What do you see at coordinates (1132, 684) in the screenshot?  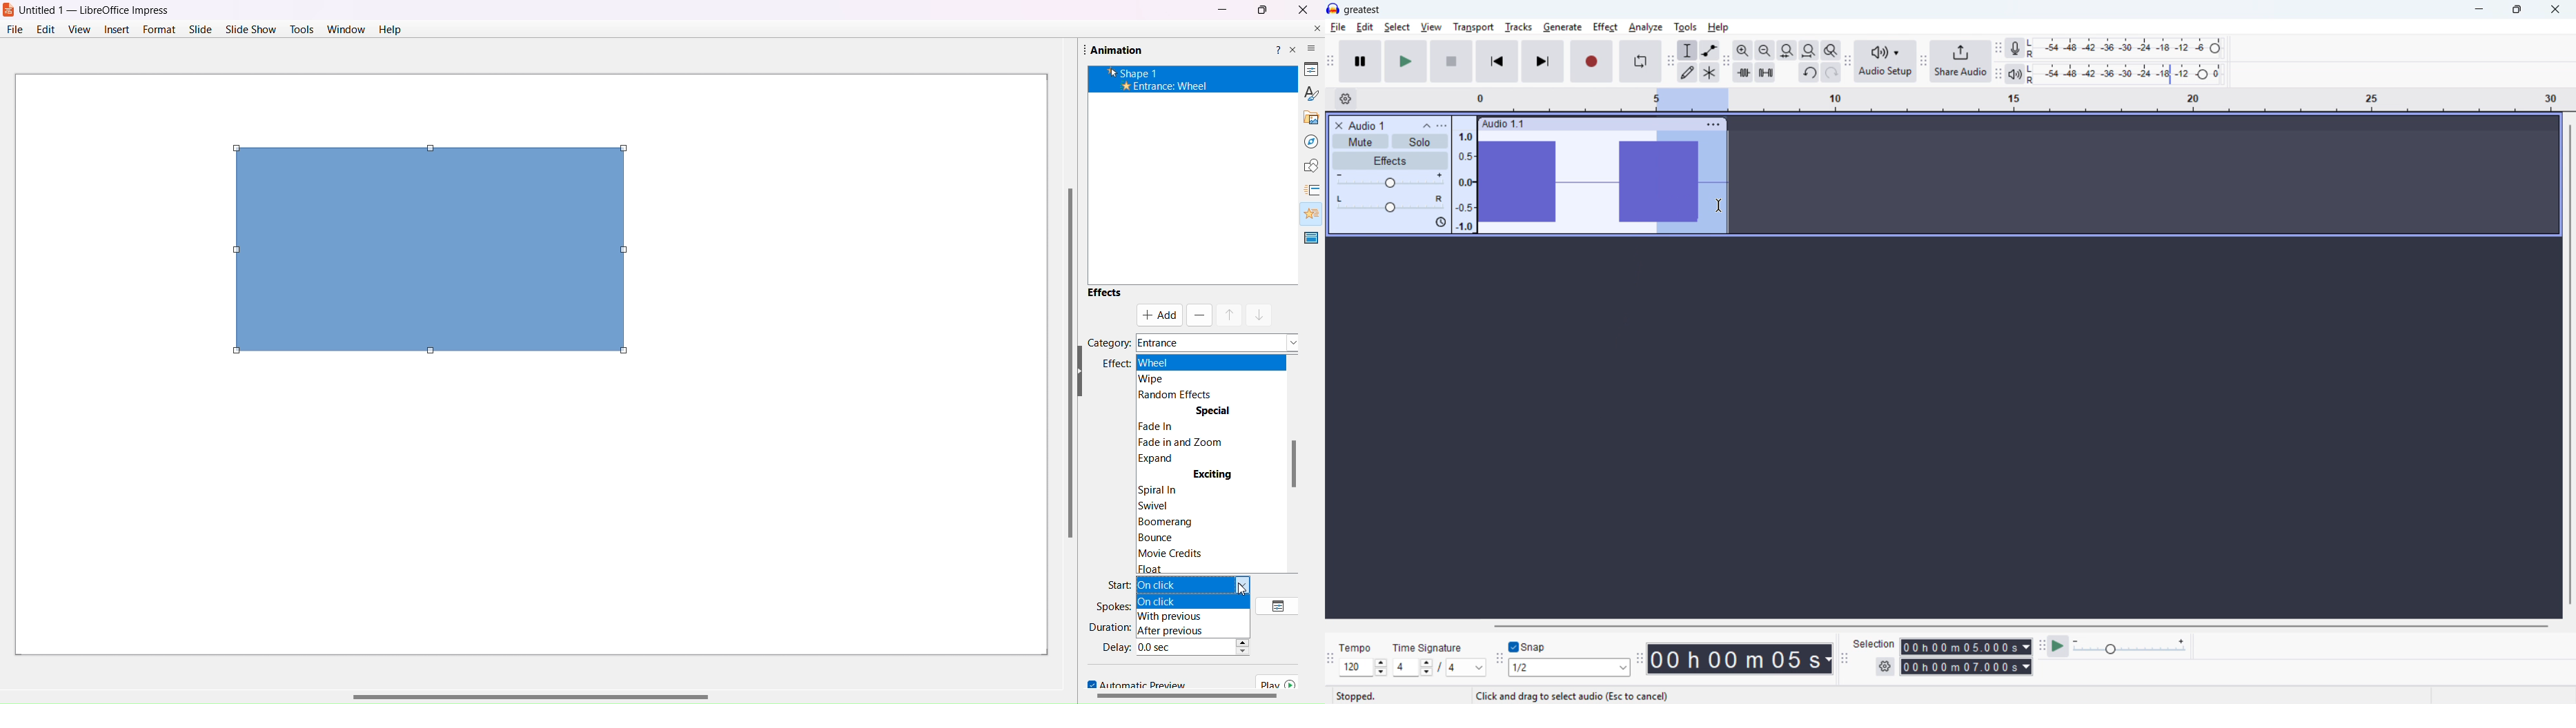 I see `Automatic Preview` at bounding box center [1132, 684].